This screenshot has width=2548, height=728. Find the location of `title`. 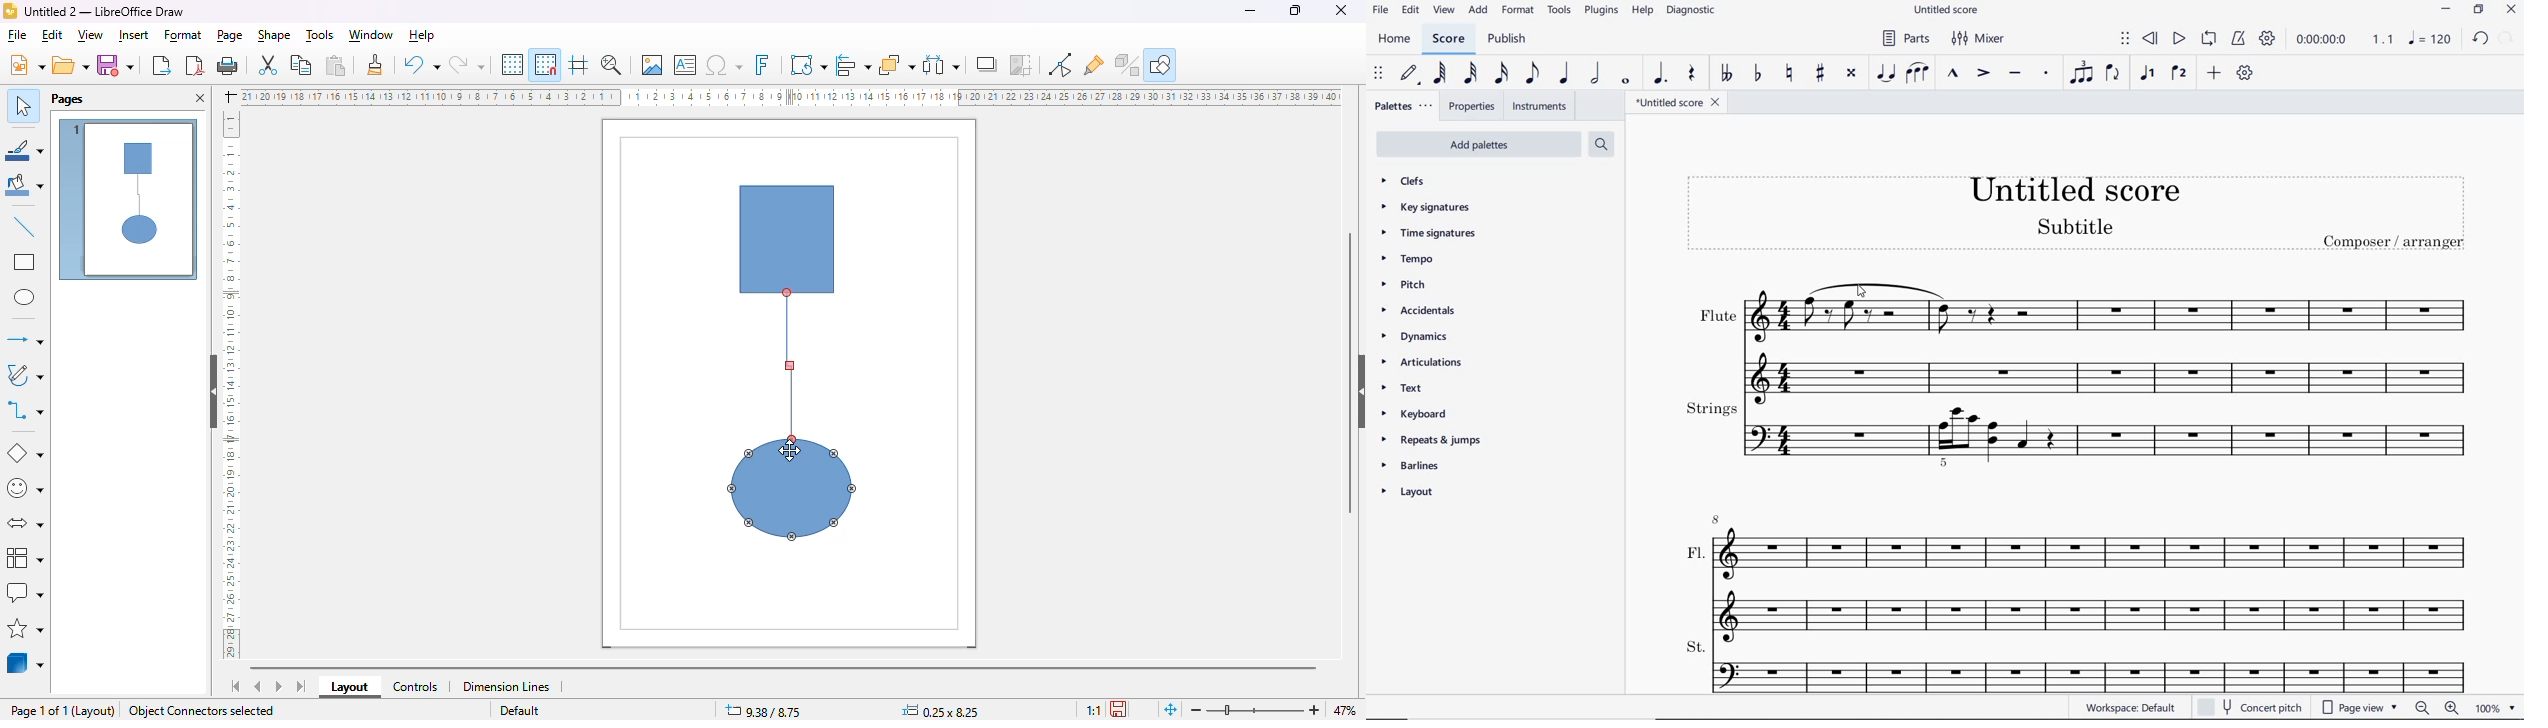

title is located at coordinates (2076, 215).